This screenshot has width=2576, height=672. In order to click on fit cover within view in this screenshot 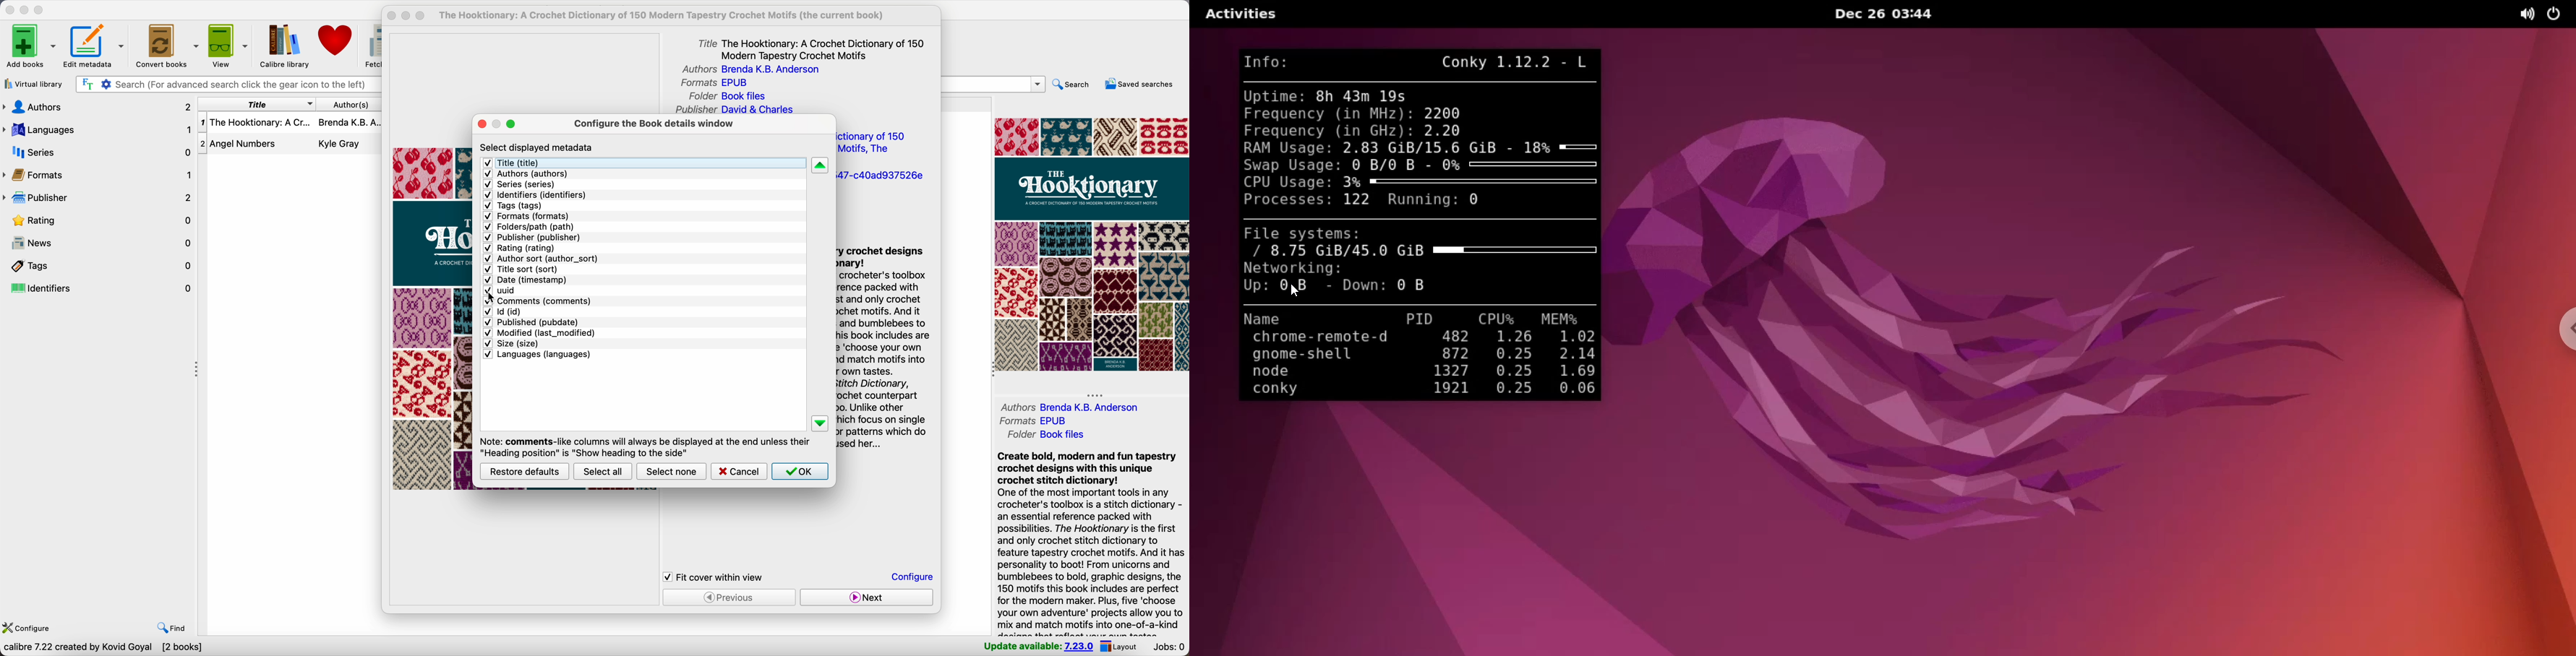, I will do `click(714, 577)`.